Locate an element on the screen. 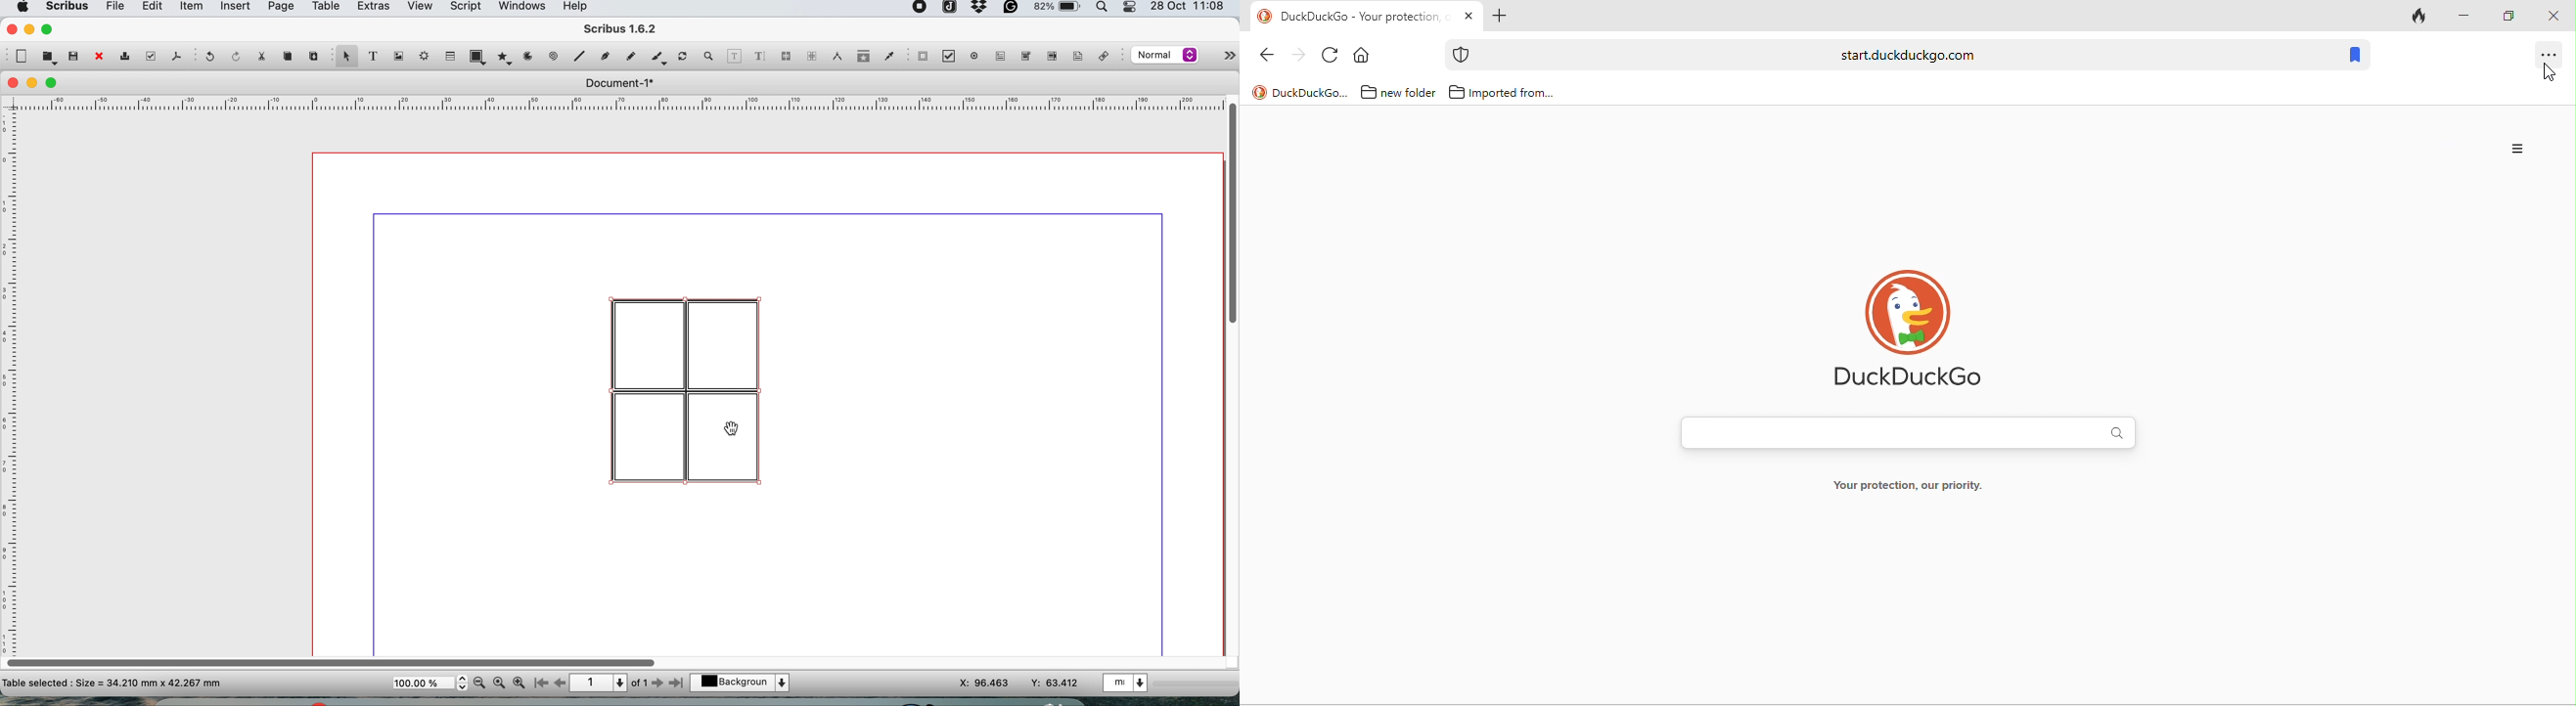 This screenshot has width=2576, height=728. joplin is located at coordinates (949, 9).